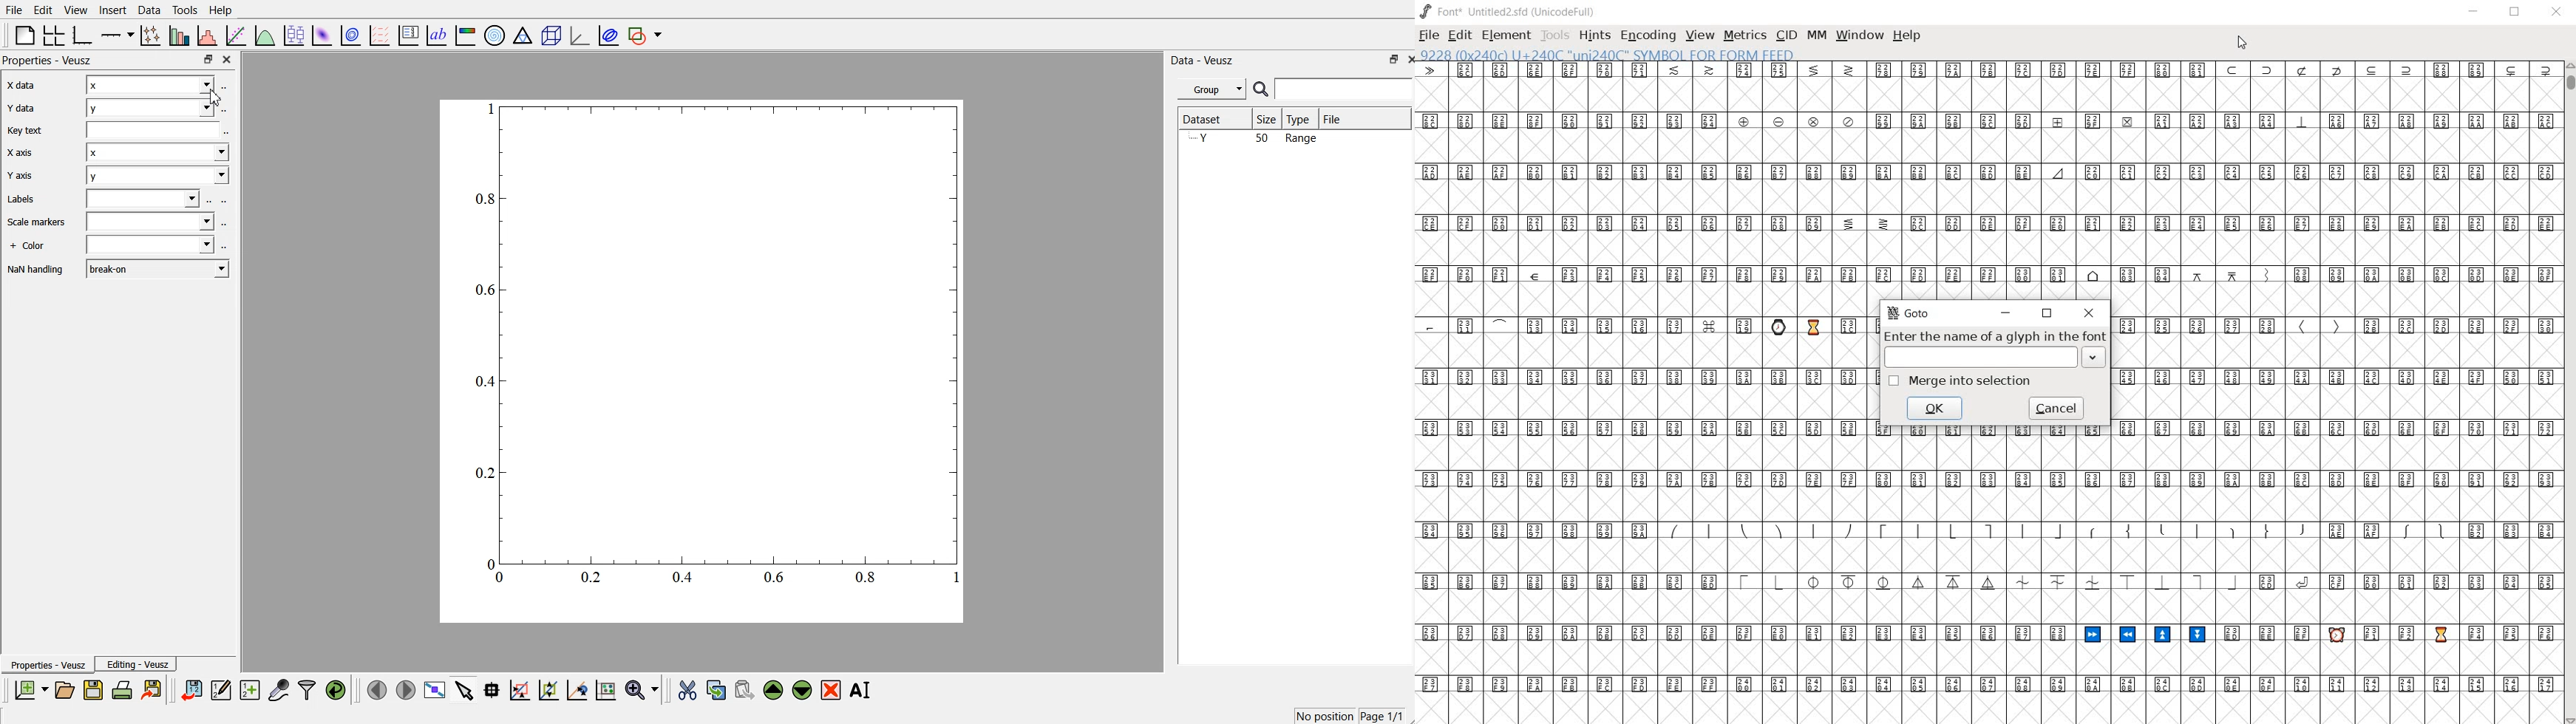 The height and width of the screenshot is (728, 2576). Describe the element at coordinates (1270, 120) in the screenshot. I see `Size` at that location.